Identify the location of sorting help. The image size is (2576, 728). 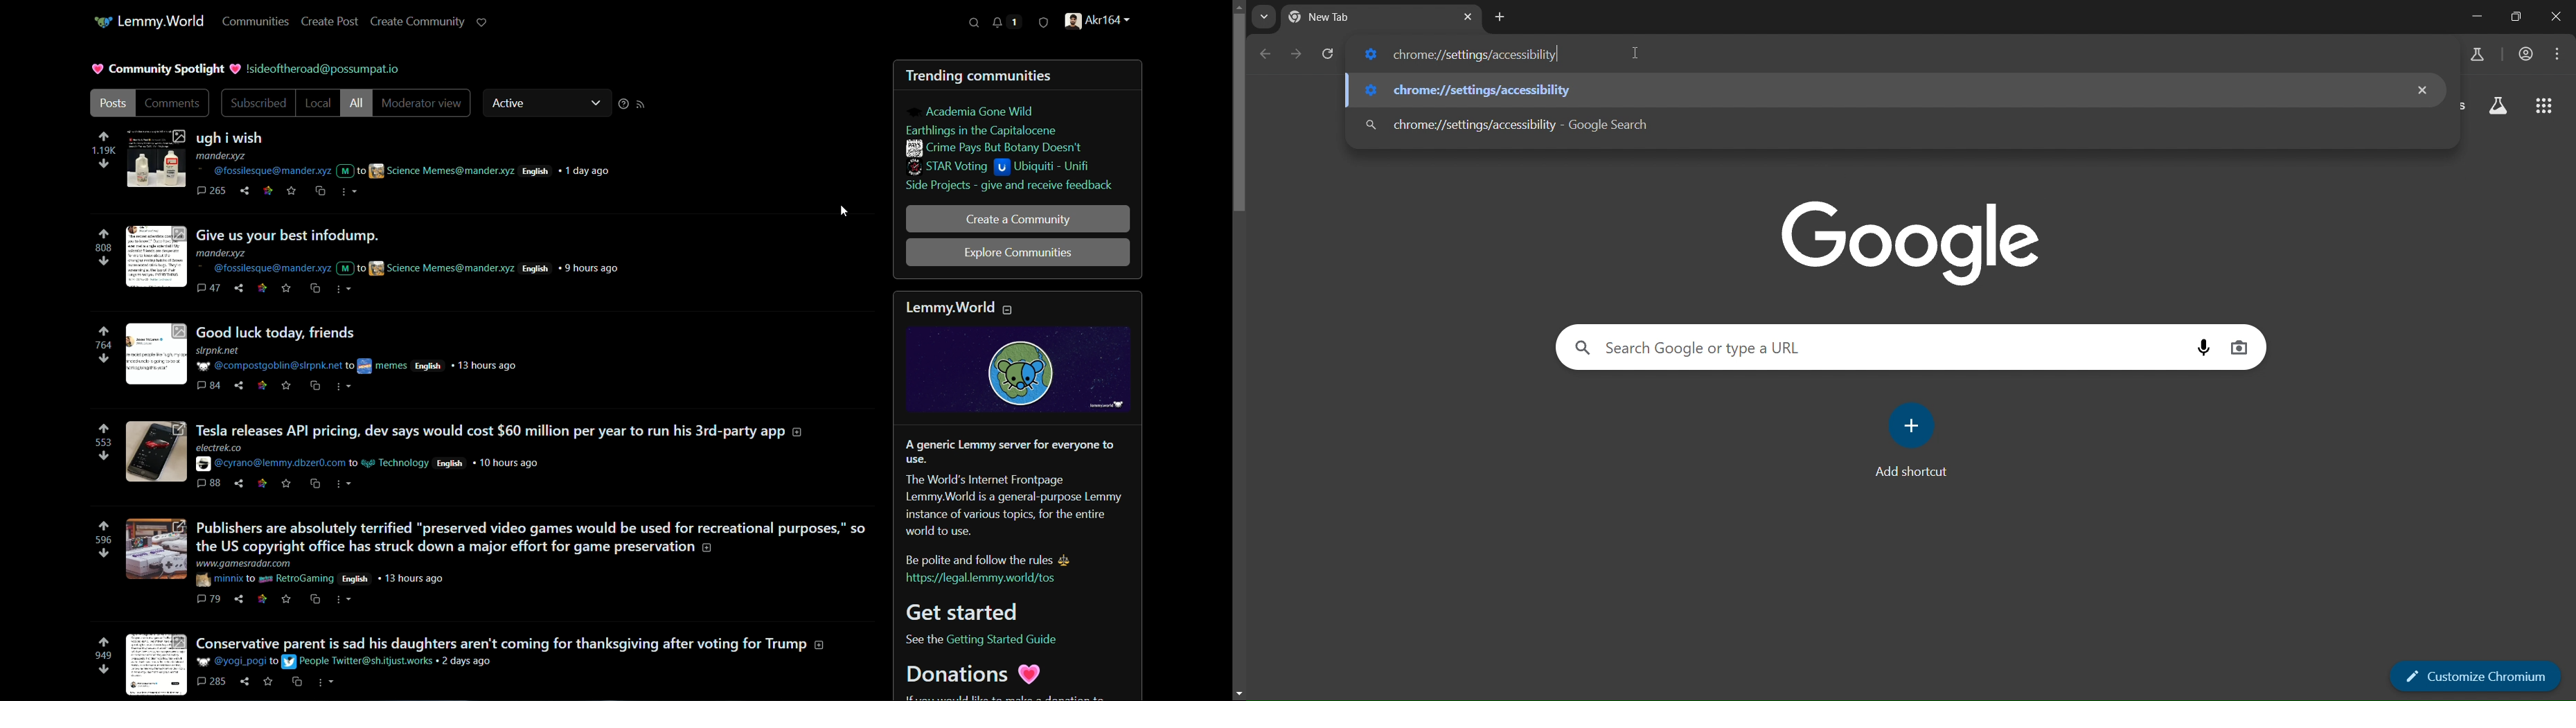
(622, 105).